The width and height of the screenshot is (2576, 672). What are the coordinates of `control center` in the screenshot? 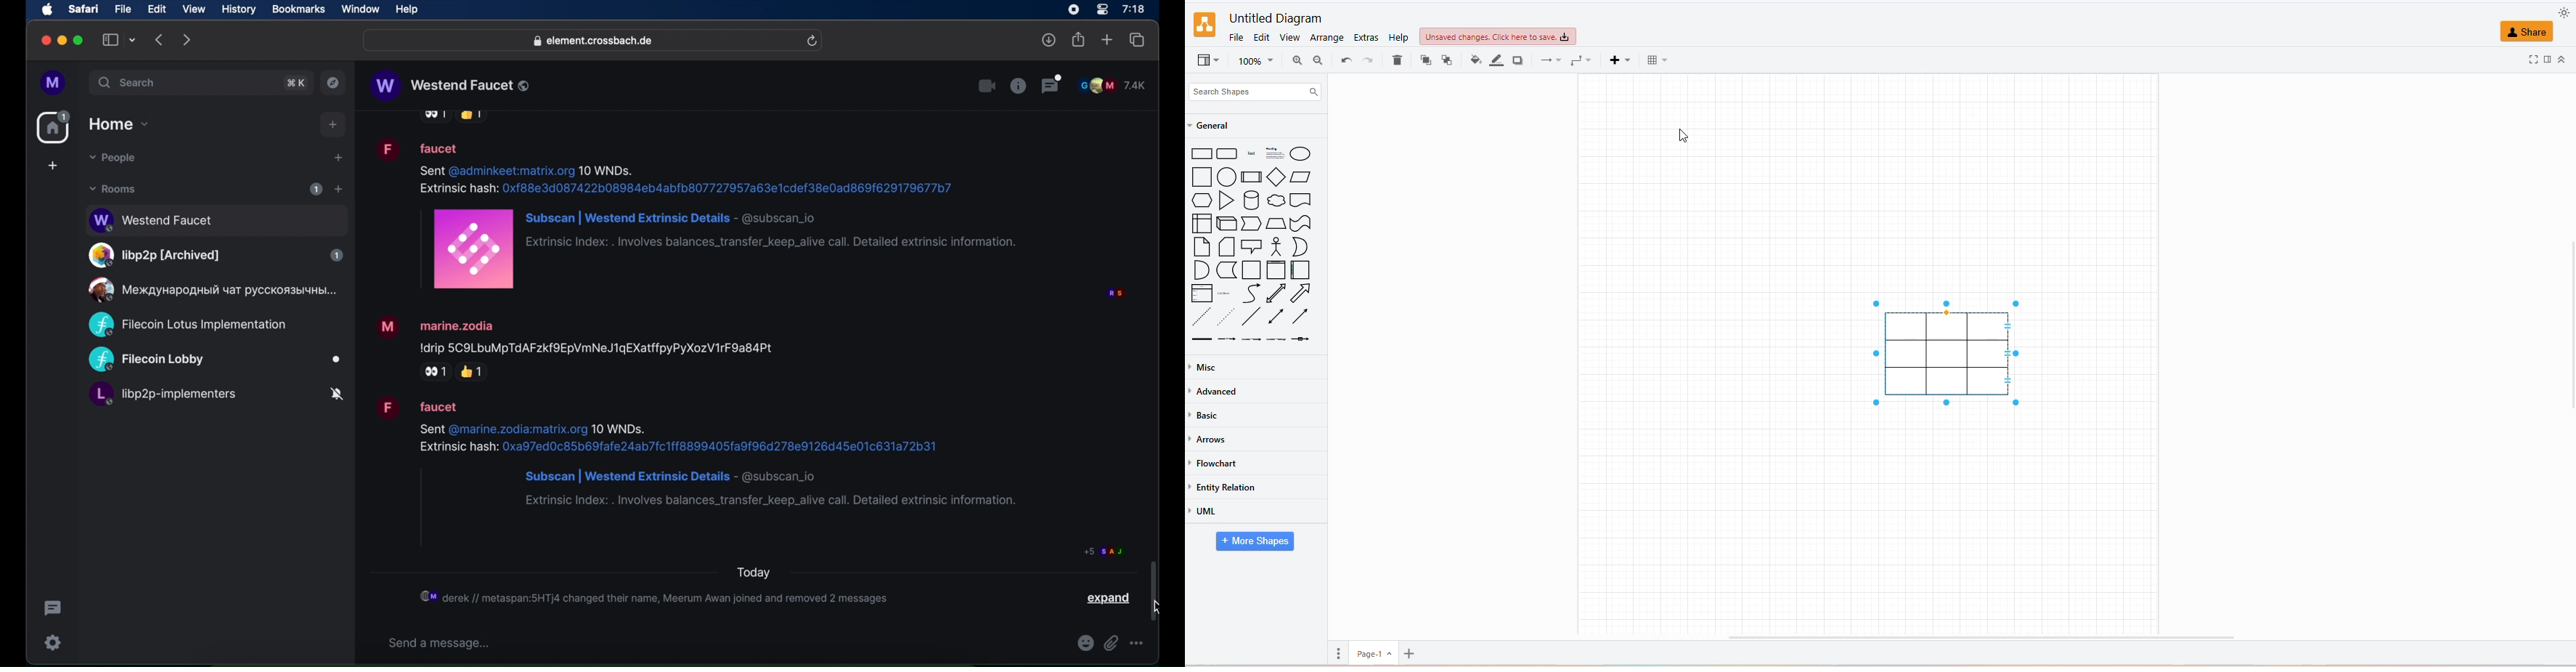 It's located at (1101, 10).